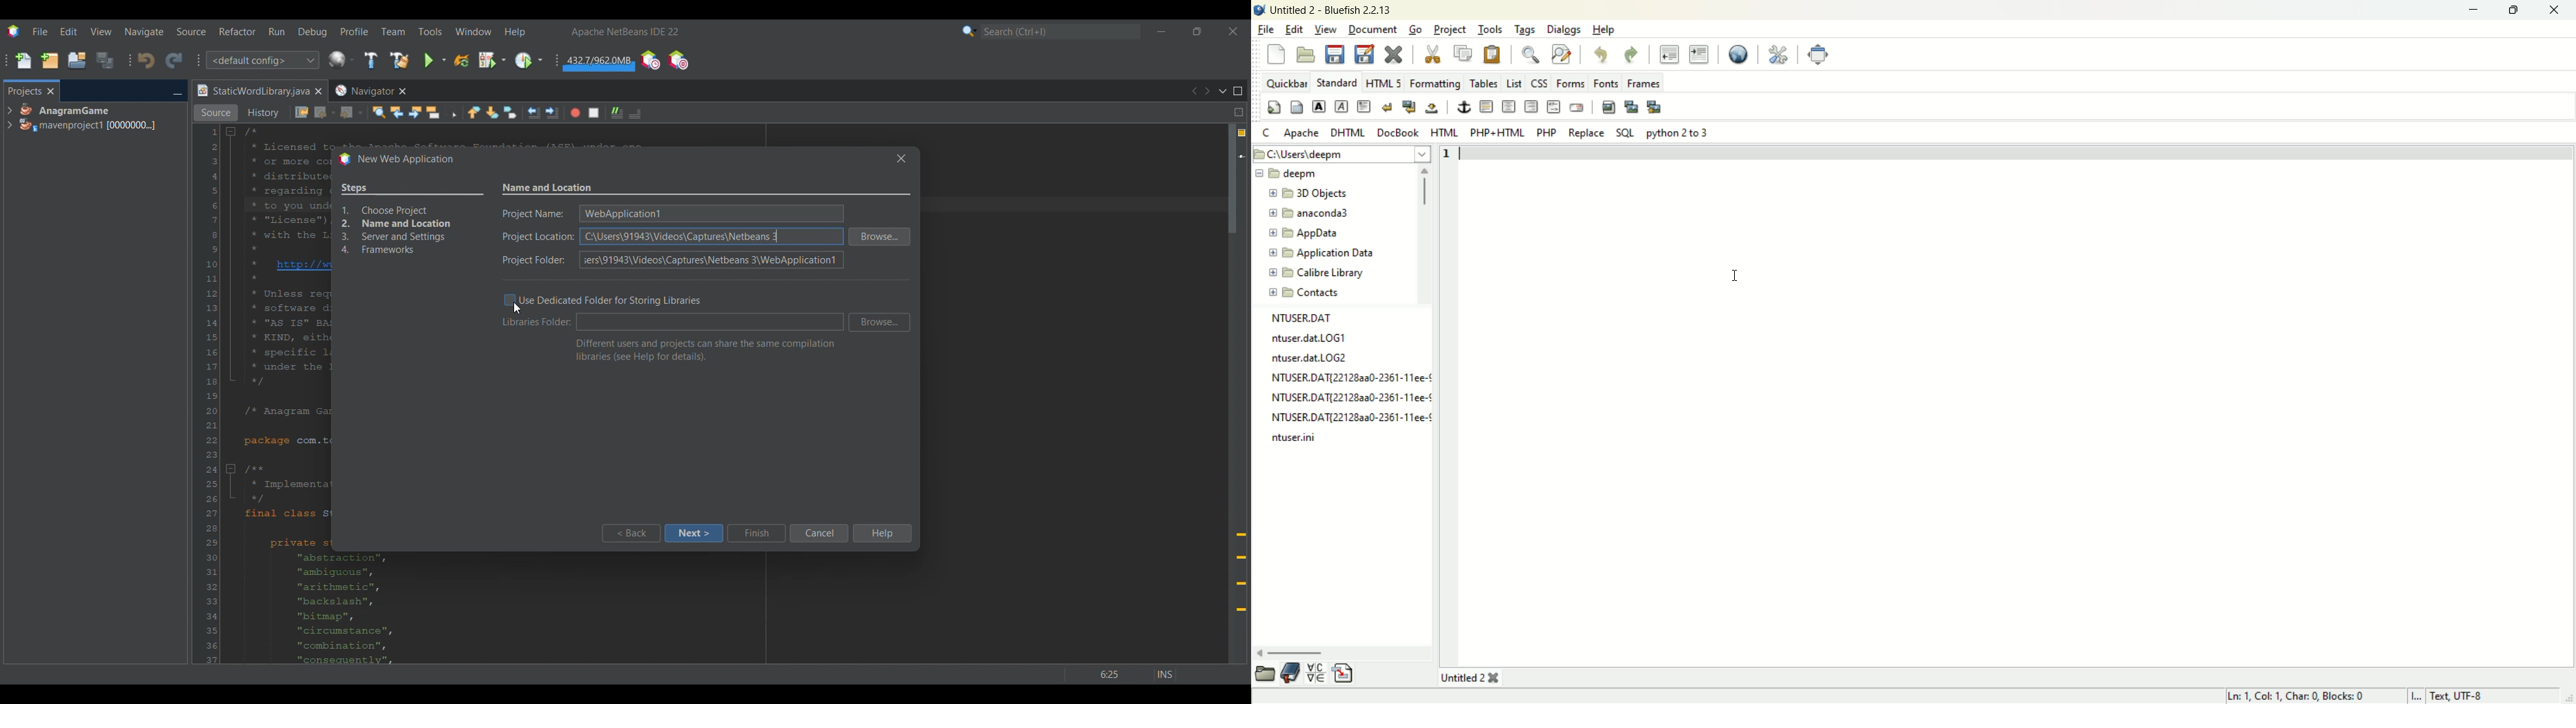  I want to click on Minimize, so click(177, 92).